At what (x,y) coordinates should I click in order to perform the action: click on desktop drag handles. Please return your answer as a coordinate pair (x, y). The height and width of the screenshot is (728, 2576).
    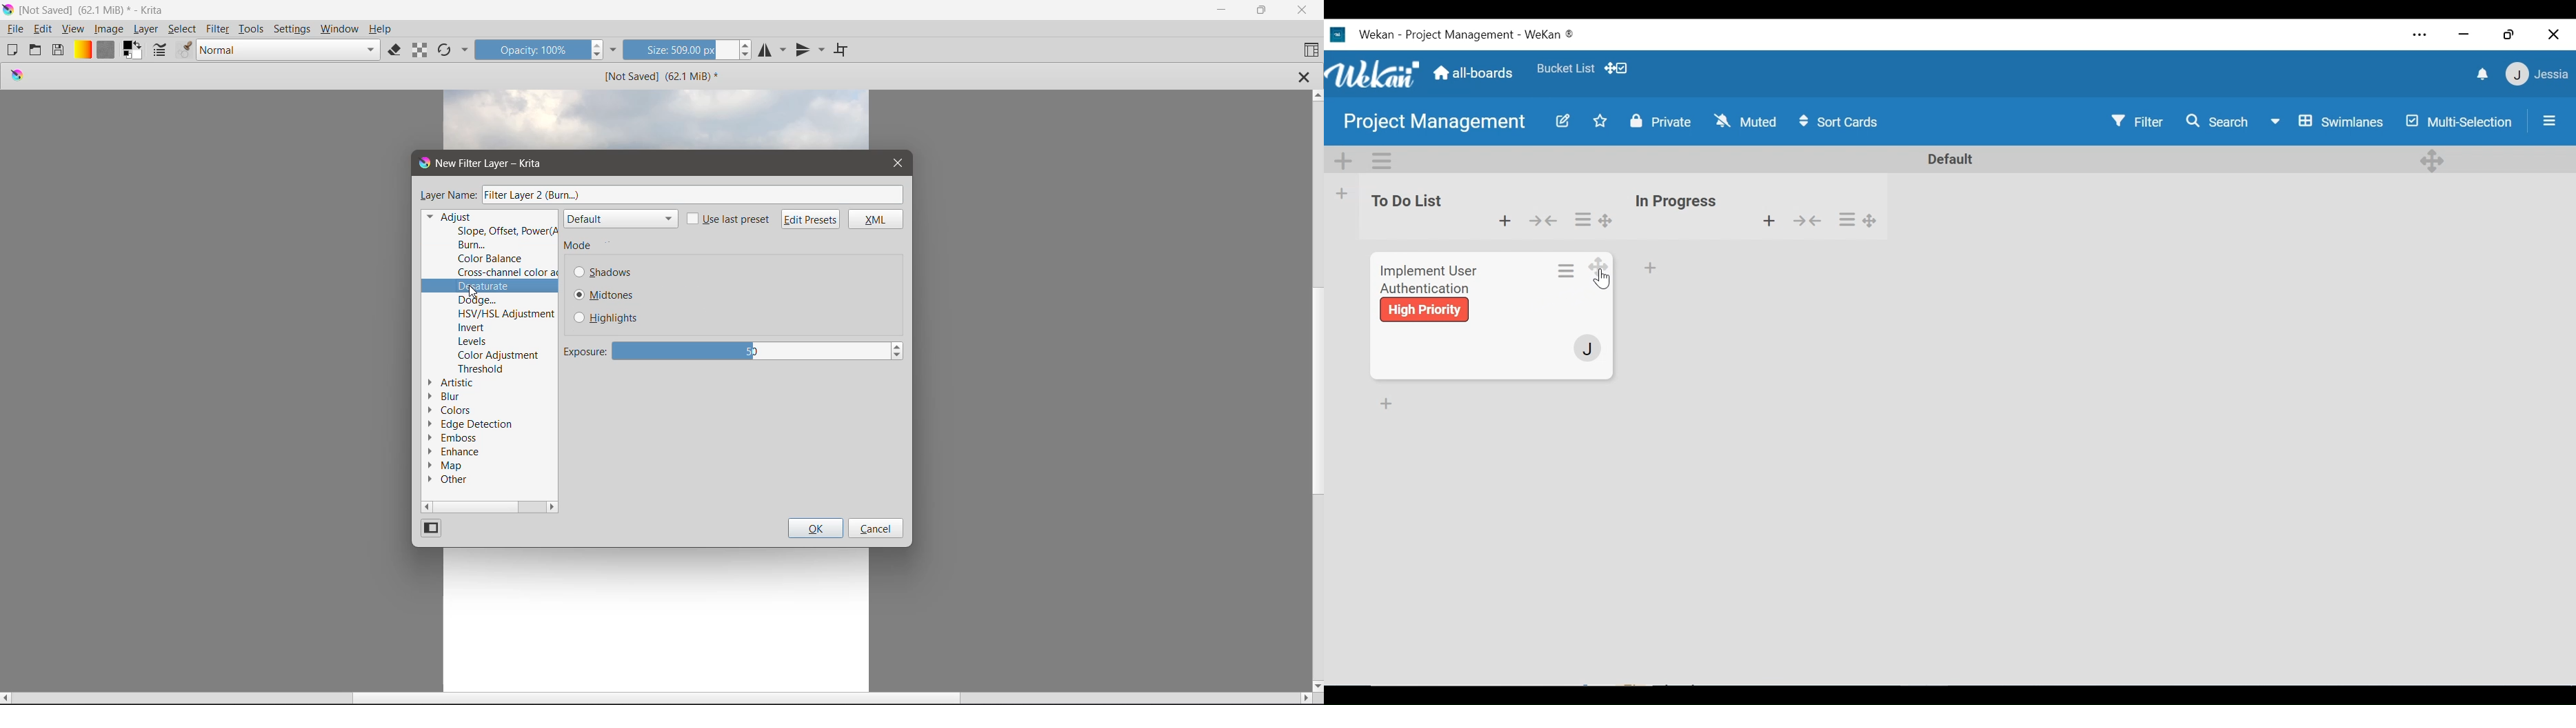
    Looking at the image, I should click on (1606, 220).